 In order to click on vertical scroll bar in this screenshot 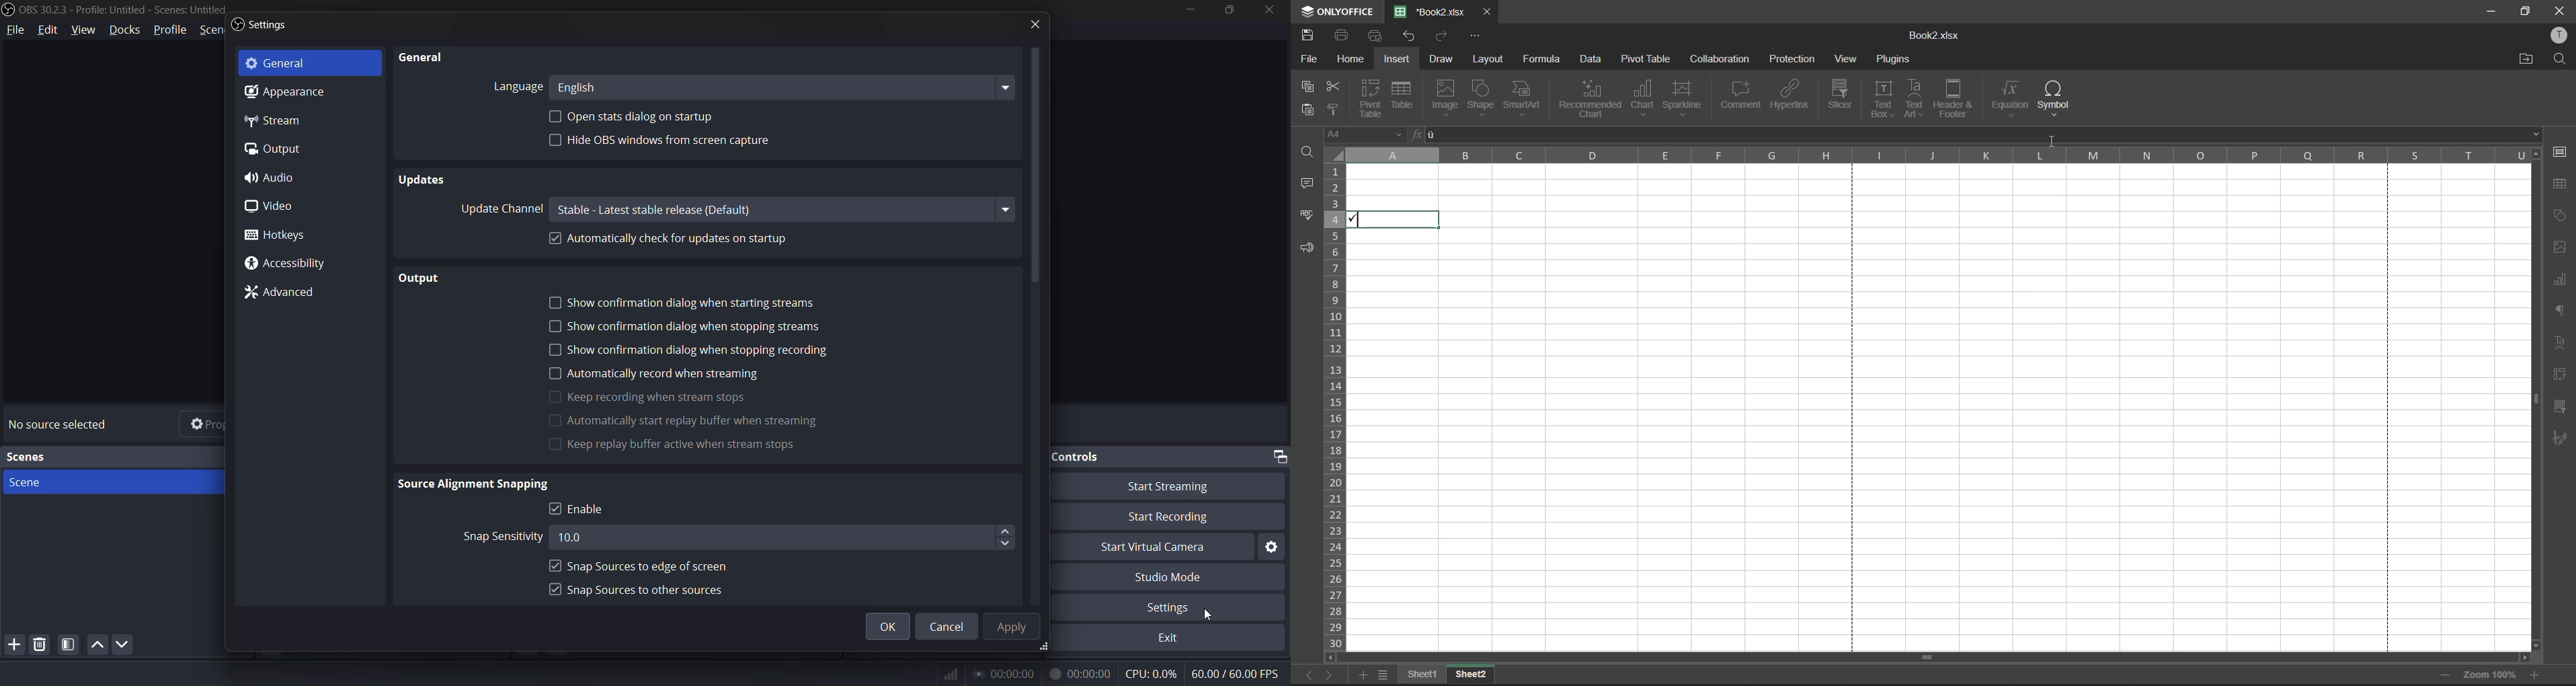, I will do `click(1033, 163)`.